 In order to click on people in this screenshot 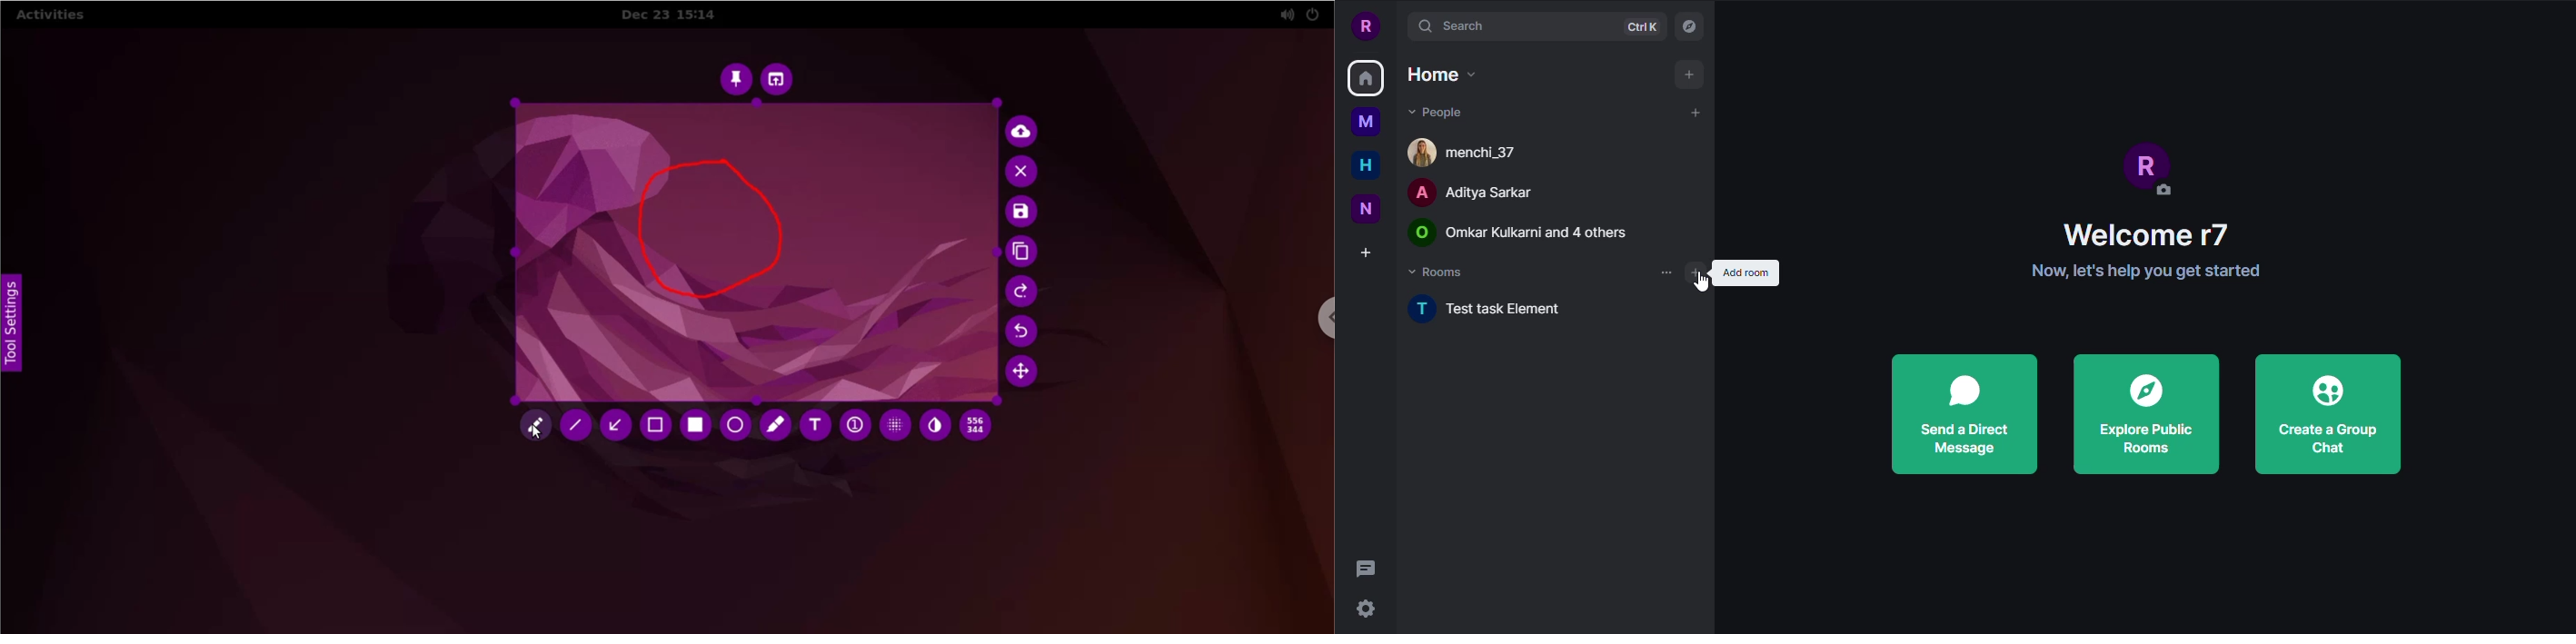, I will do `click(1467, 193)`.